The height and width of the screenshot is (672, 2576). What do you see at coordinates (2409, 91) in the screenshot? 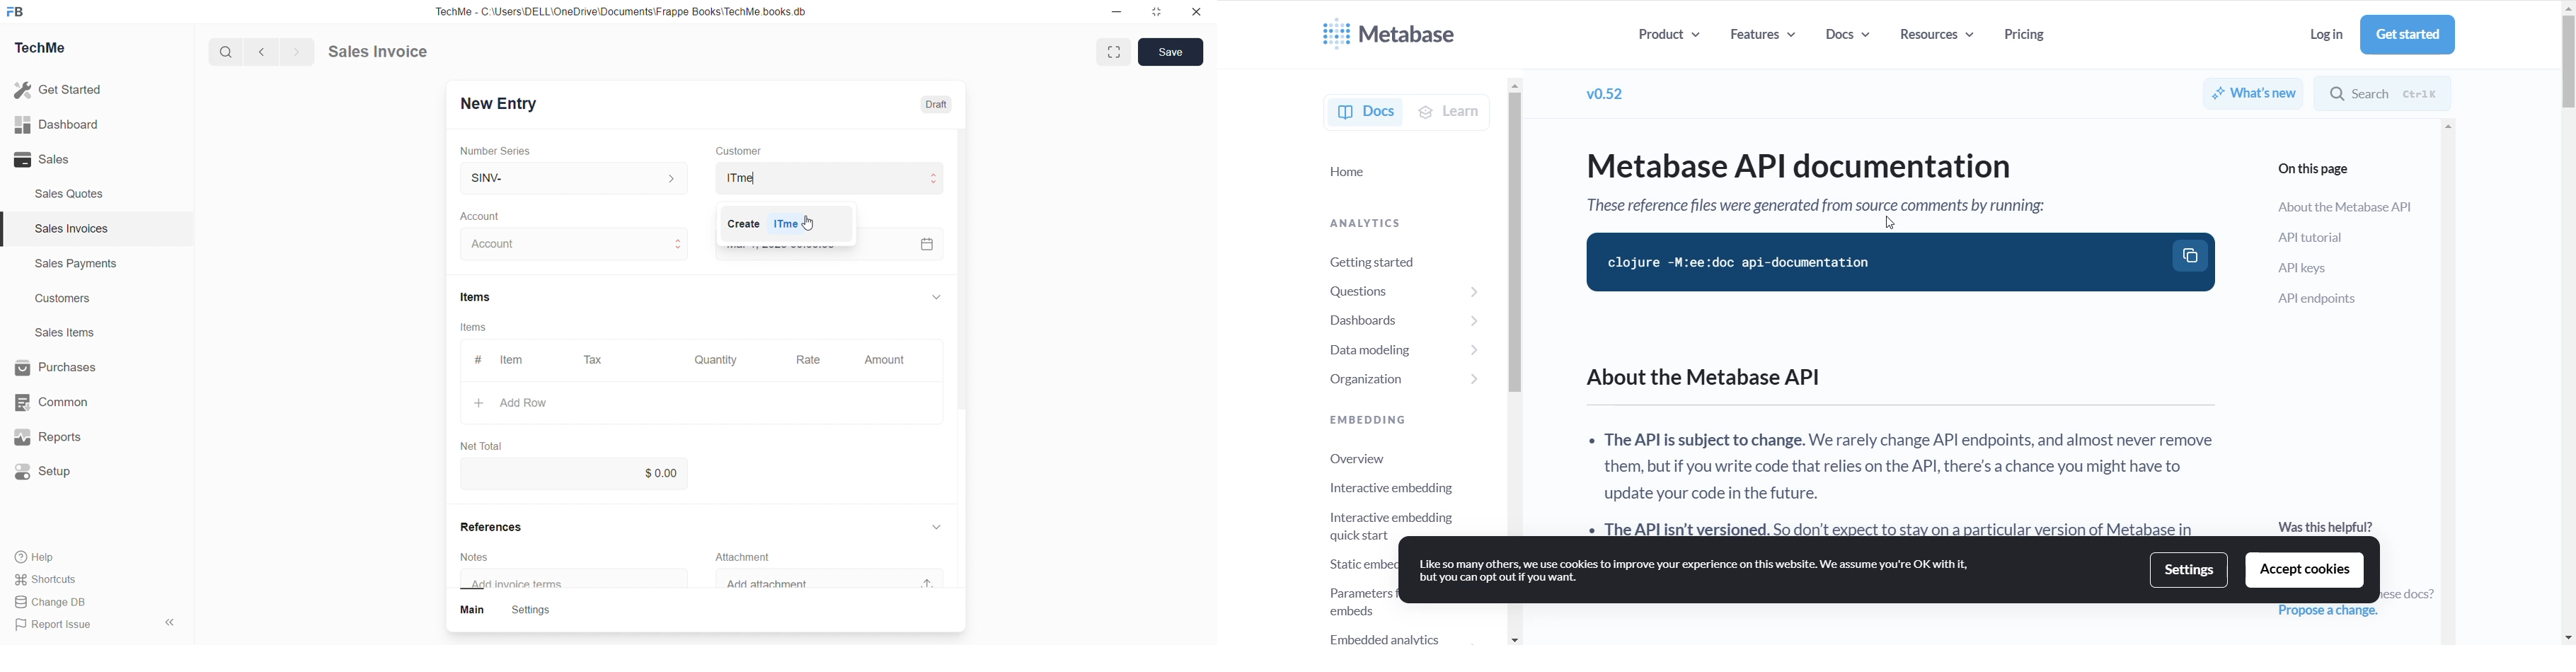
I see `search bar` at bounding box center [2409, 91].